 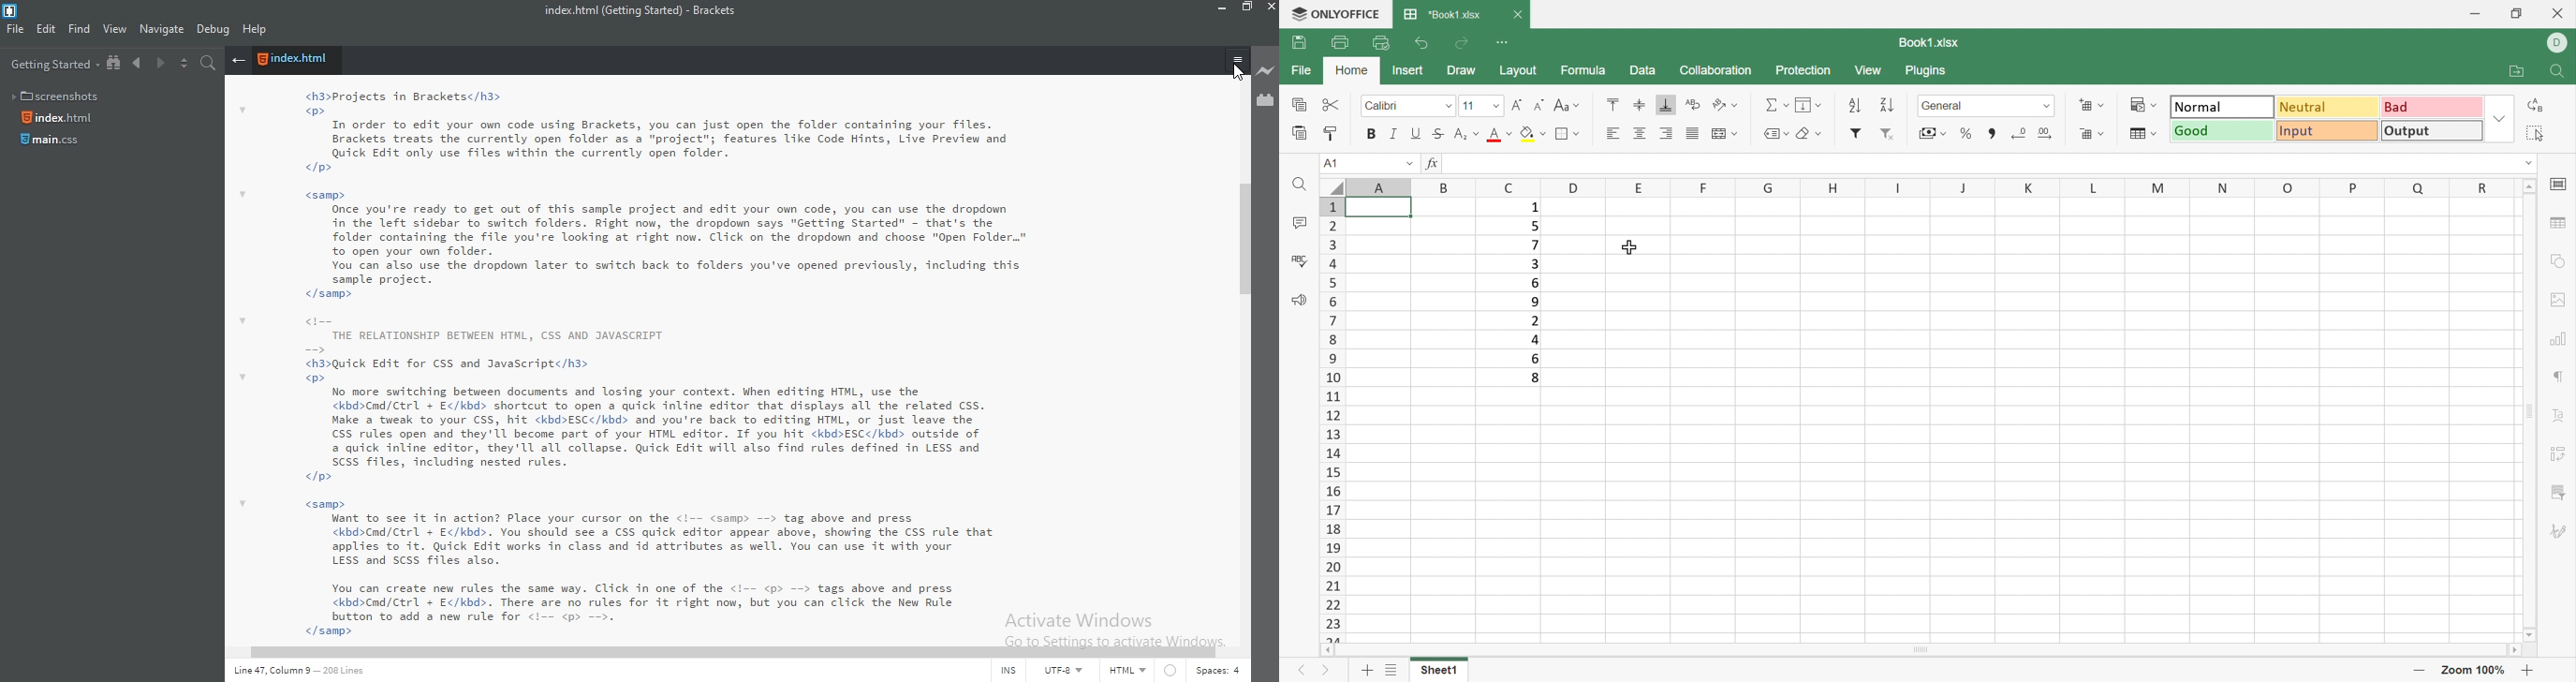 I want to click on Help, so click(x=257, y=31).